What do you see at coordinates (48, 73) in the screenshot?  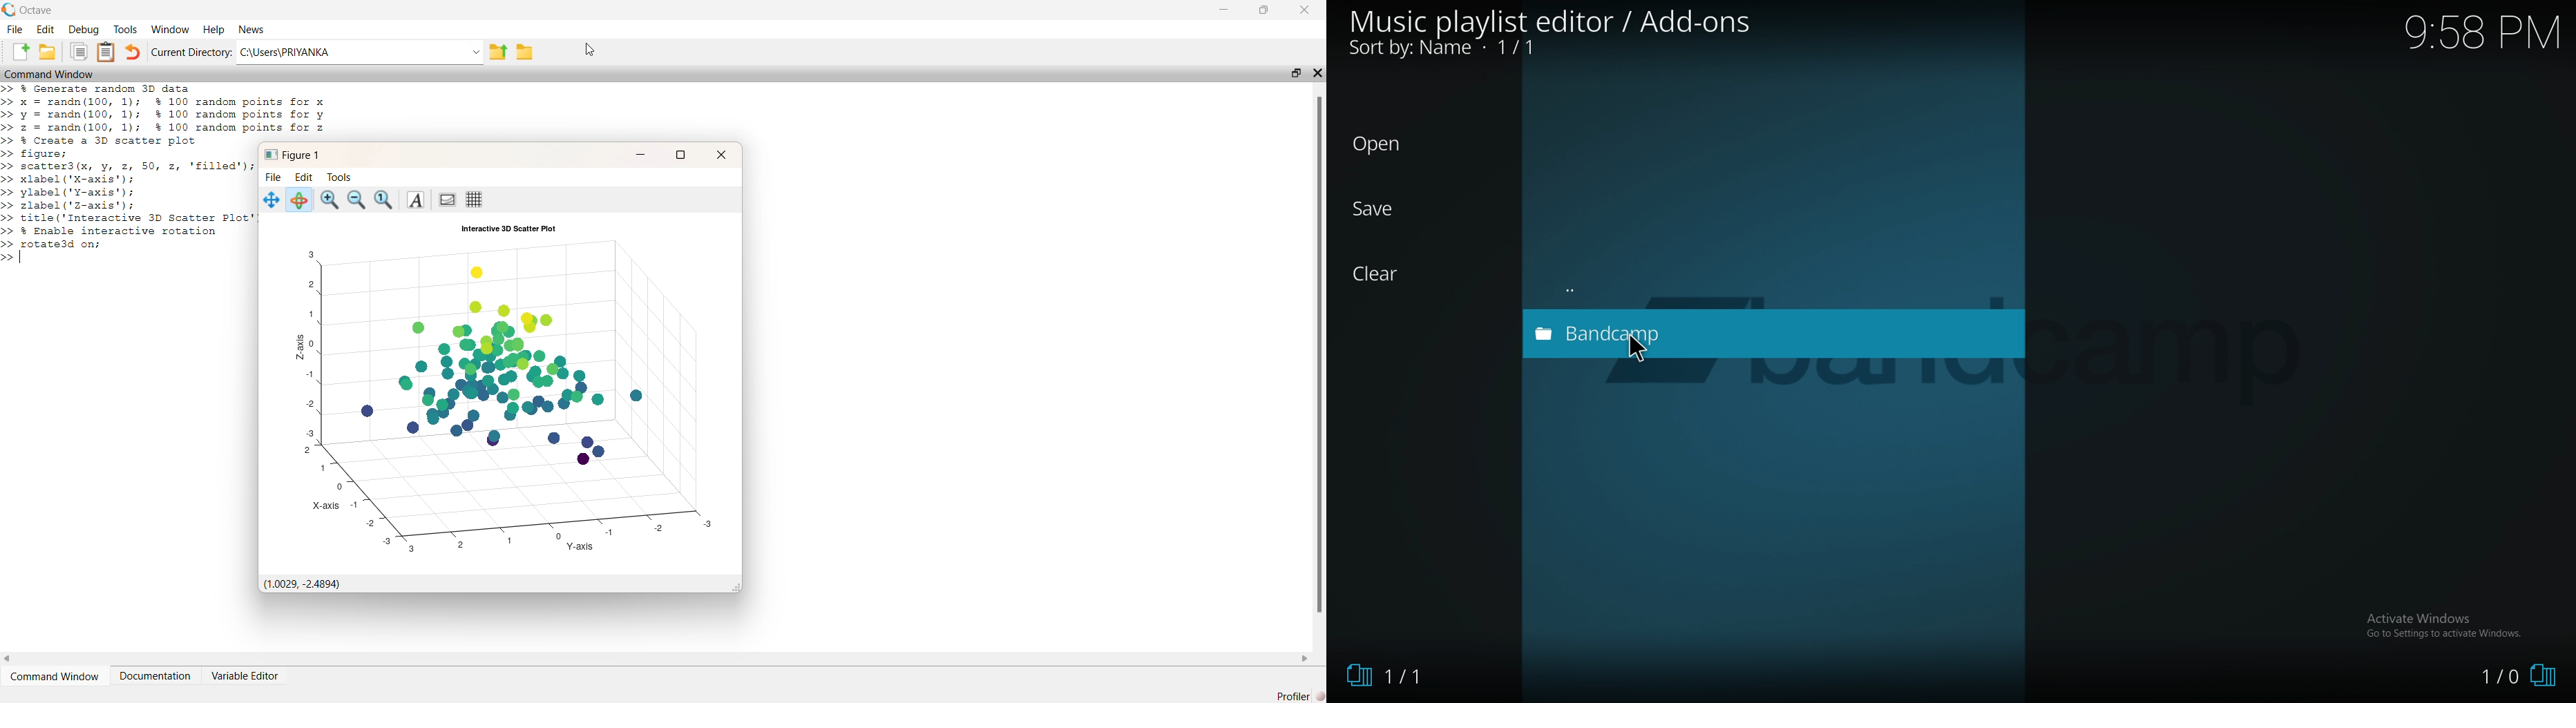 I see `Command Window` at bounding box center [48, 73].